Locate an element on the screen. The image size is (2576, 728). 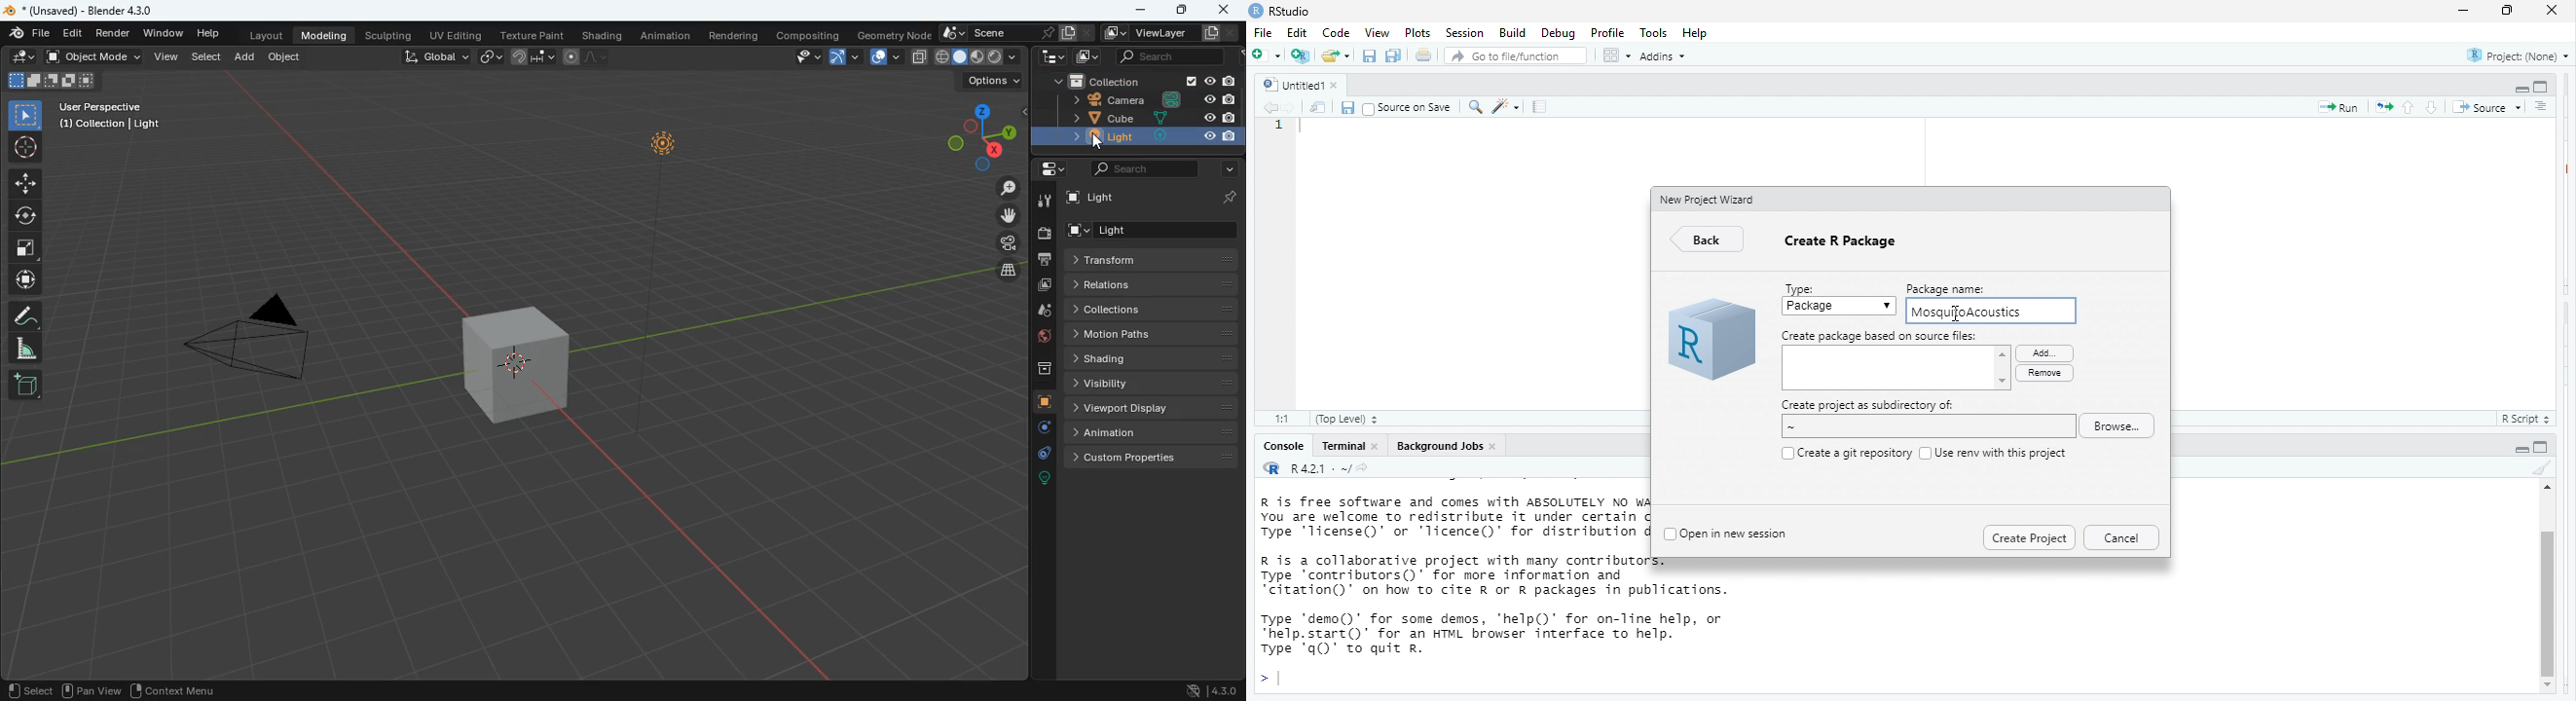
Create R Package is located at coordinates (1844, 245).